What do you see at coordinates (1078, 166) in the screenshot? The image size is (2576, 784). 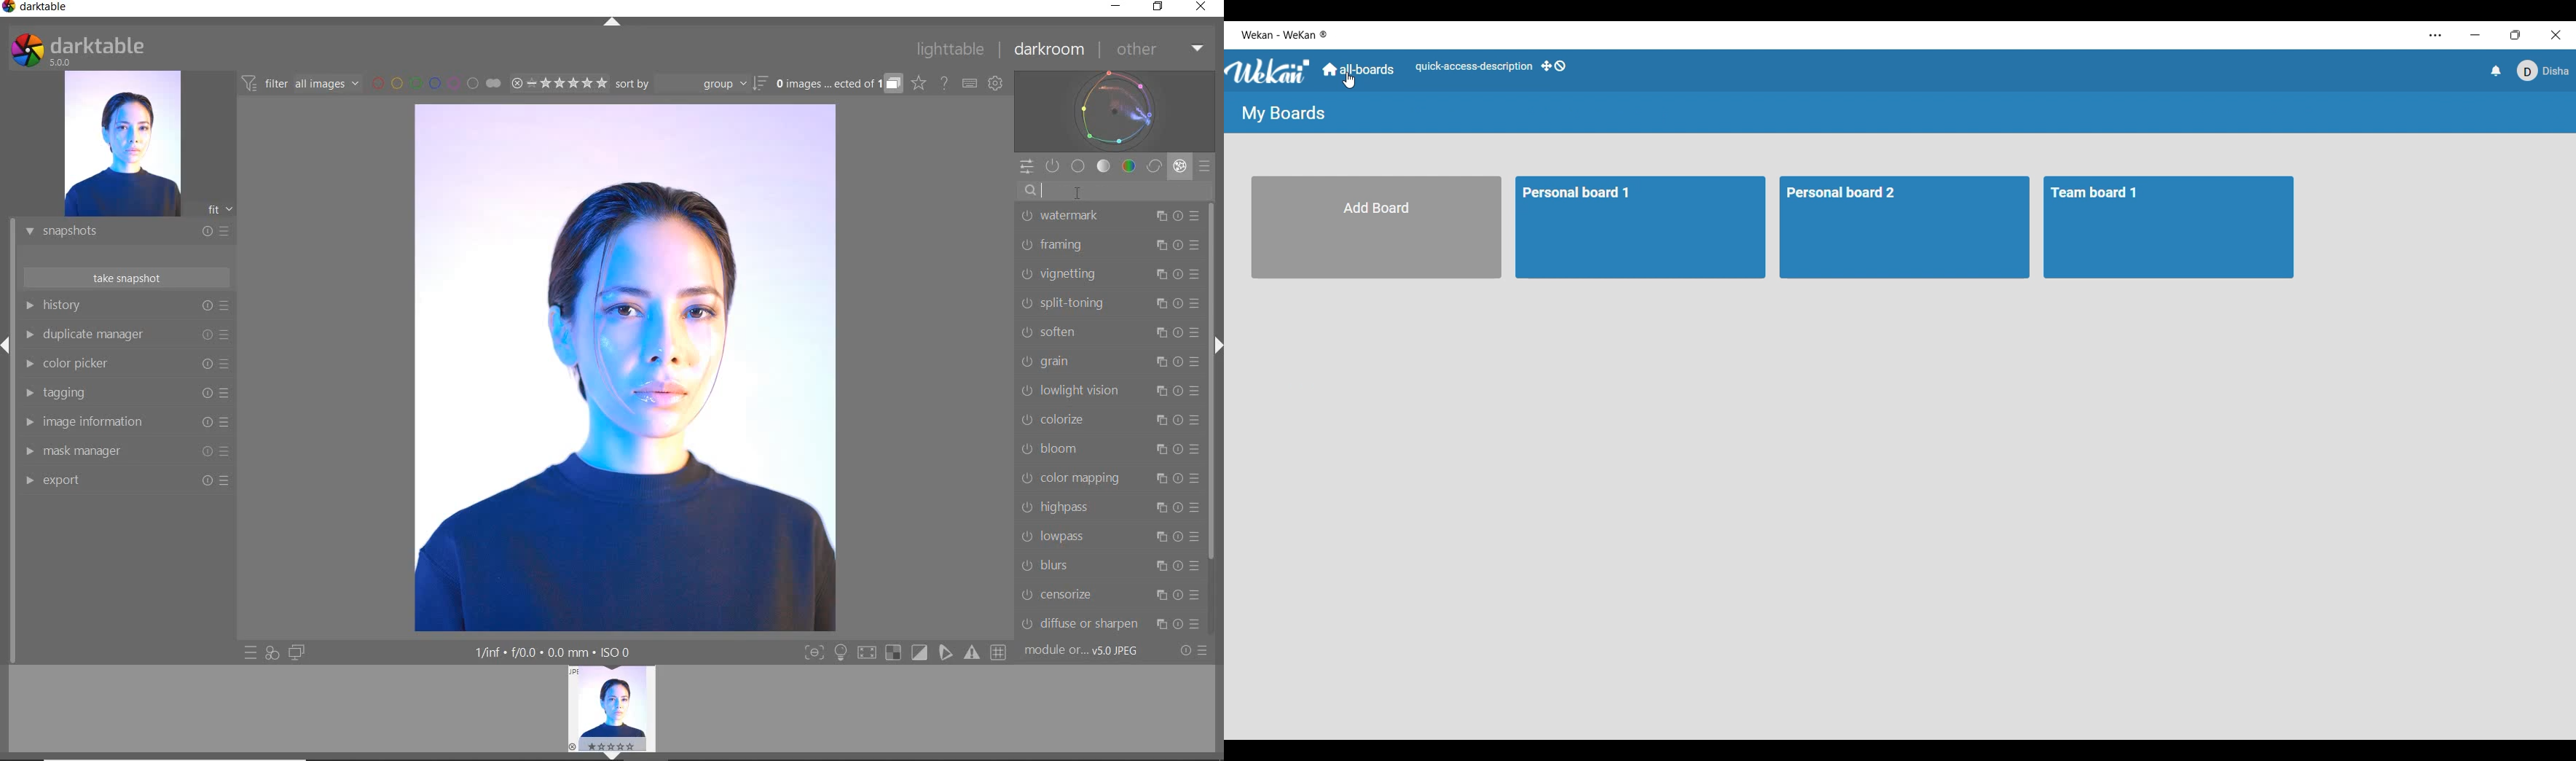 I see `BASE` at bounding box center [1078, 166].